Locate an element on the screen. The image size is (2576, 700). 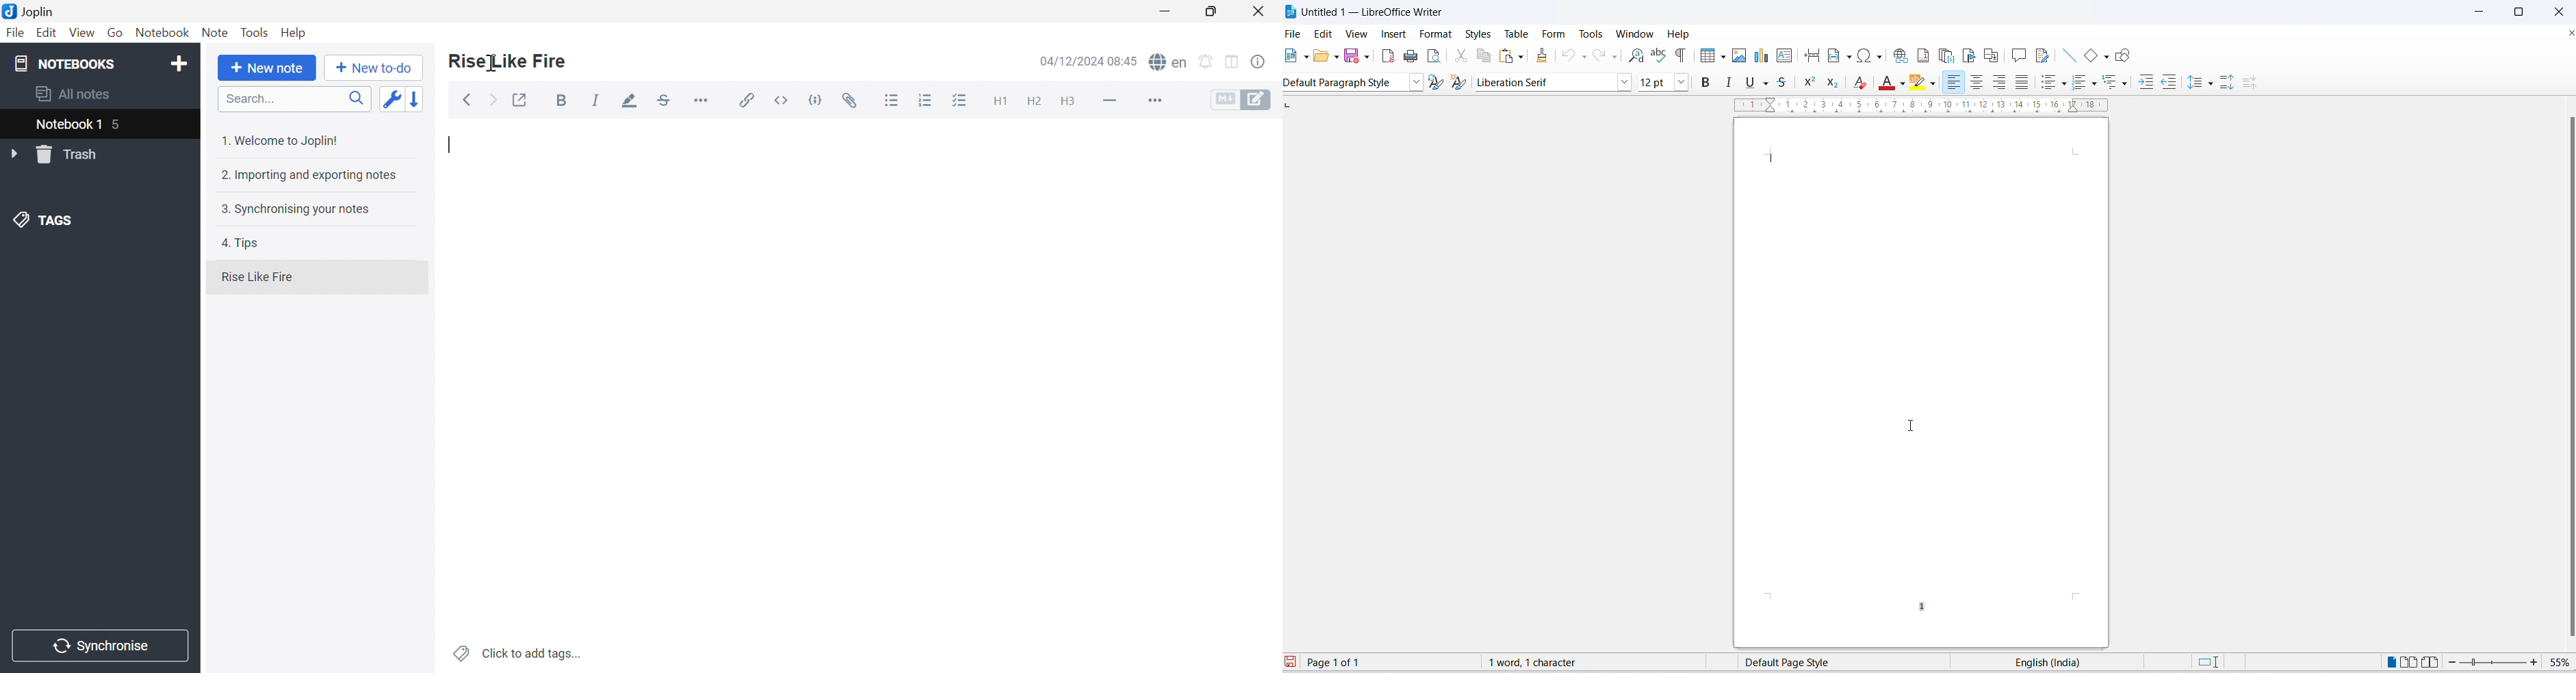
text align center is located at coordinates (1977, 83).